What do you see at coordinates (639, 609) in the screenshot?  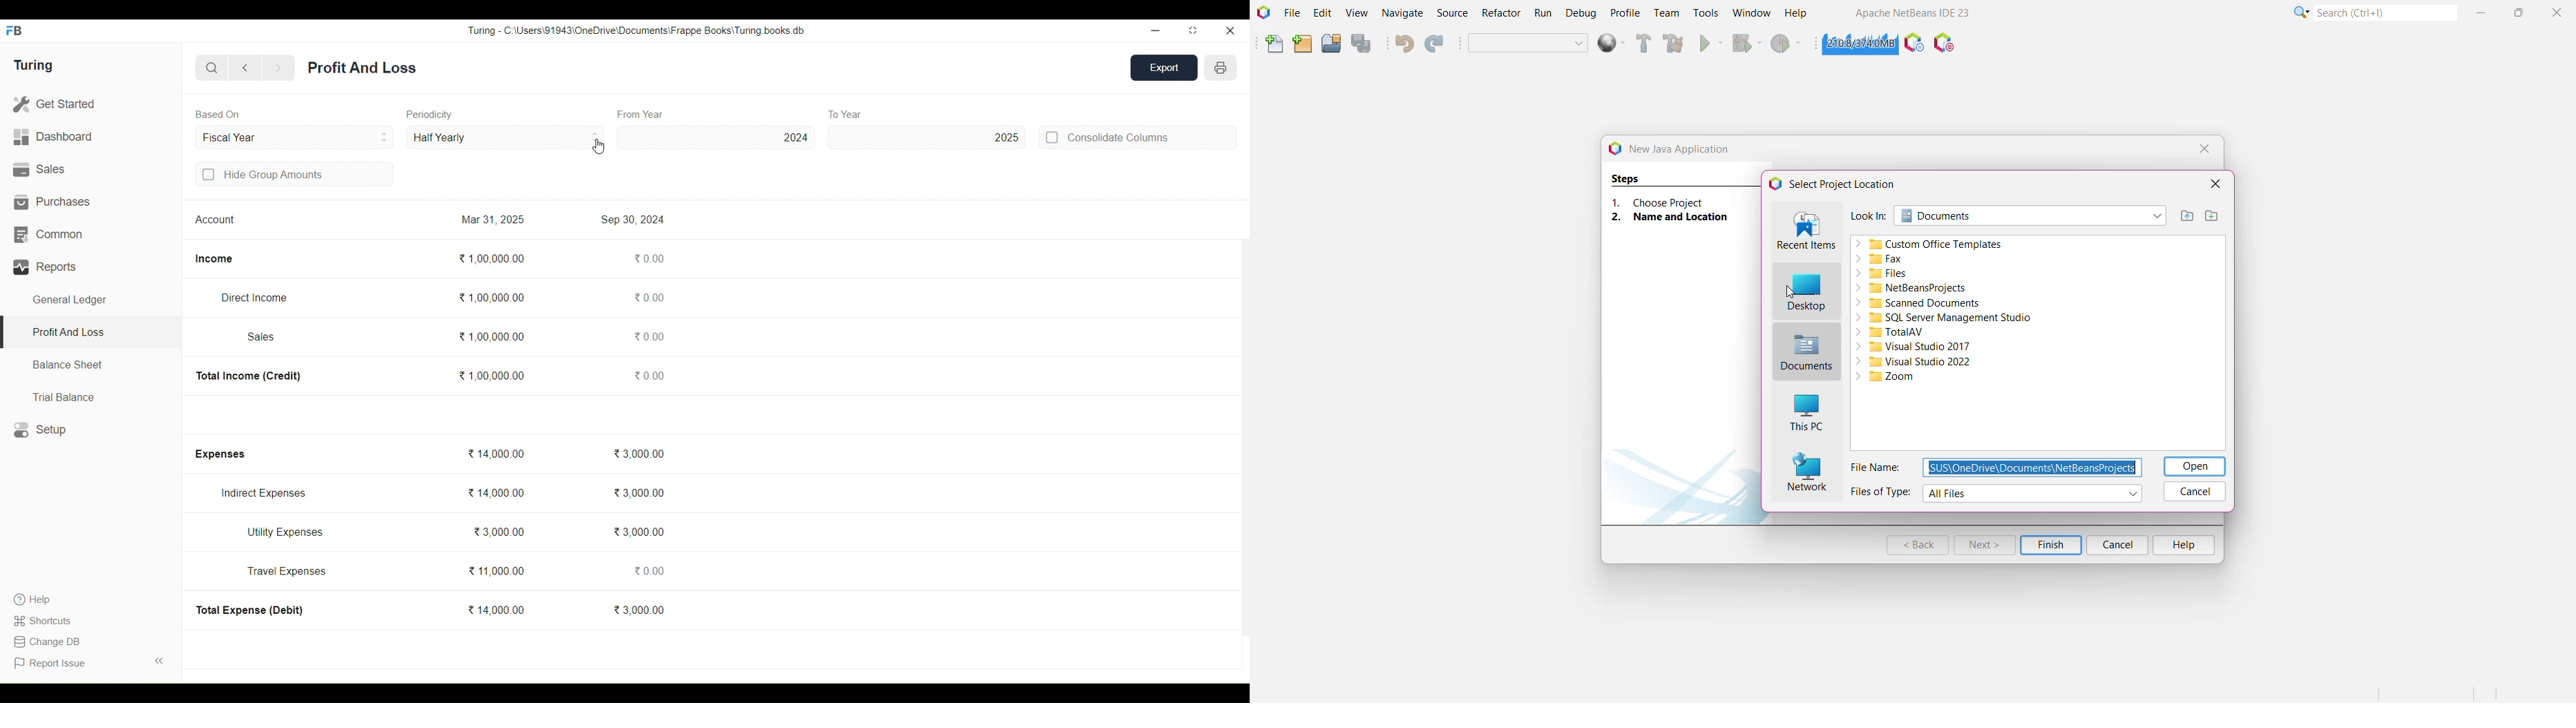 I see `3,000.00` at bounding box center [639, 609].